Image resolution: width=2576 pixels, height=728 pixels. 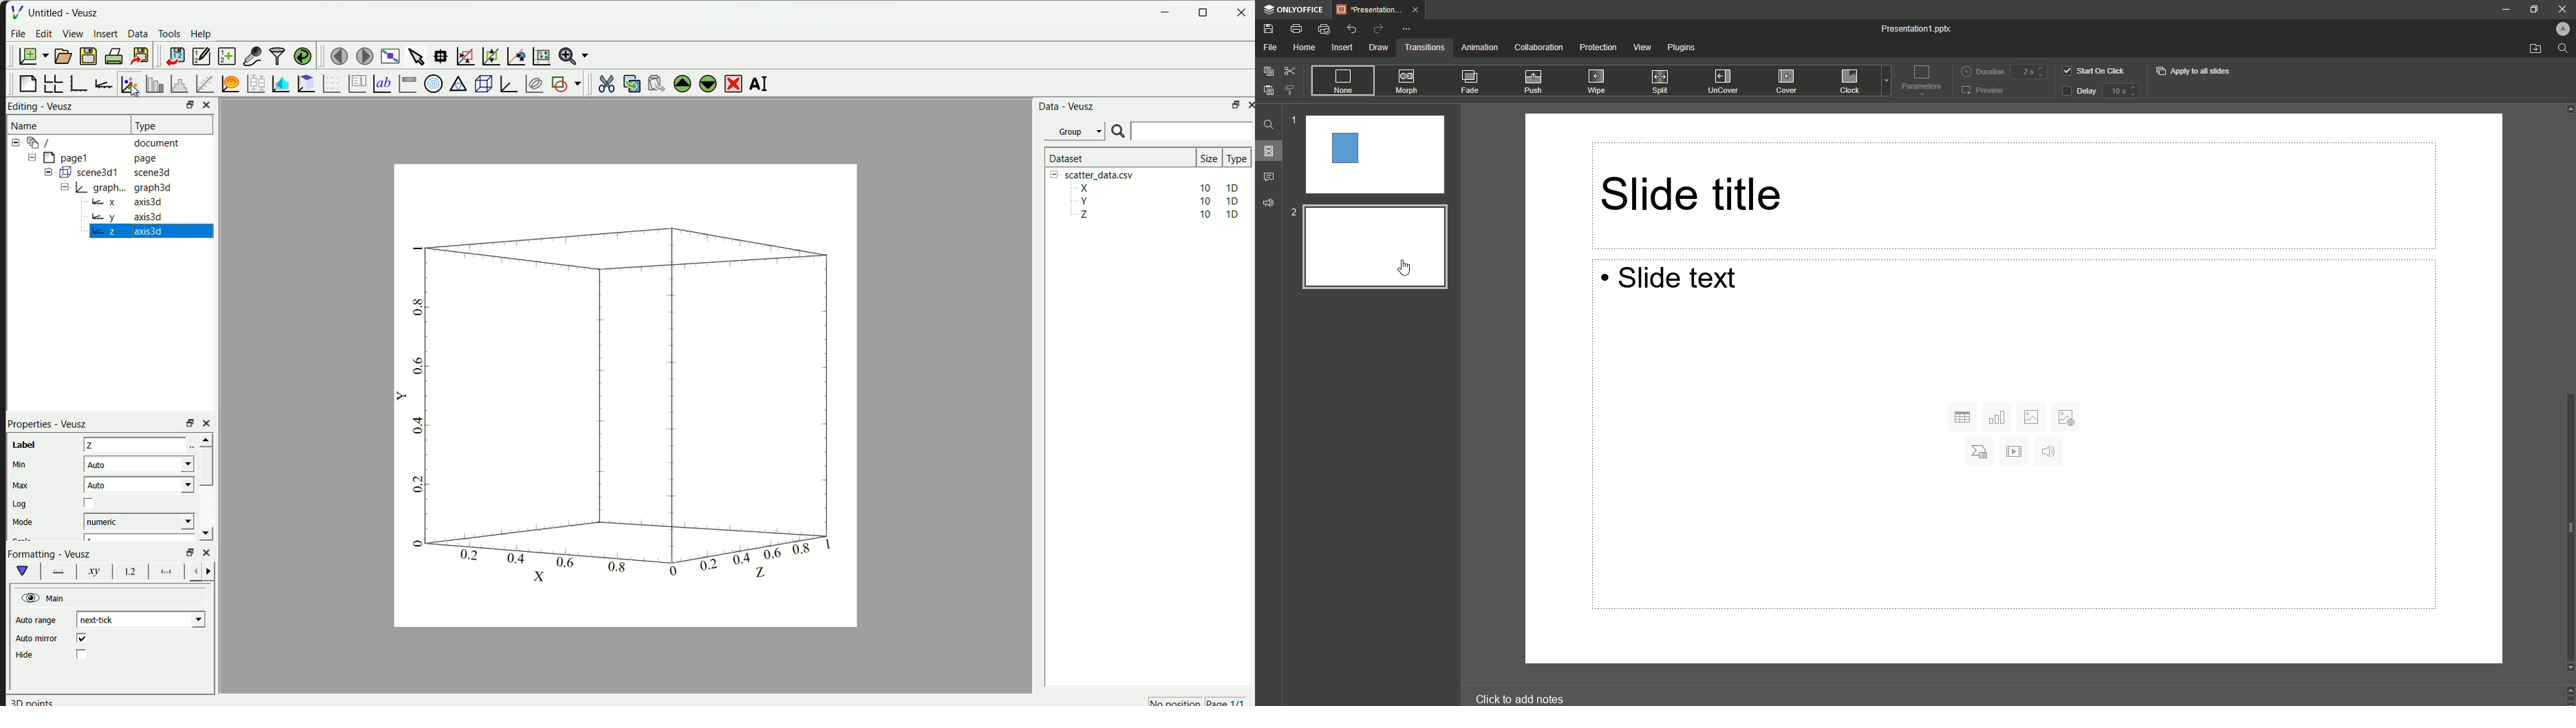 What do you see at coordinates (94, 143) in the screenshot?
I see `12-9 / document` at bounding box center [94, 143].